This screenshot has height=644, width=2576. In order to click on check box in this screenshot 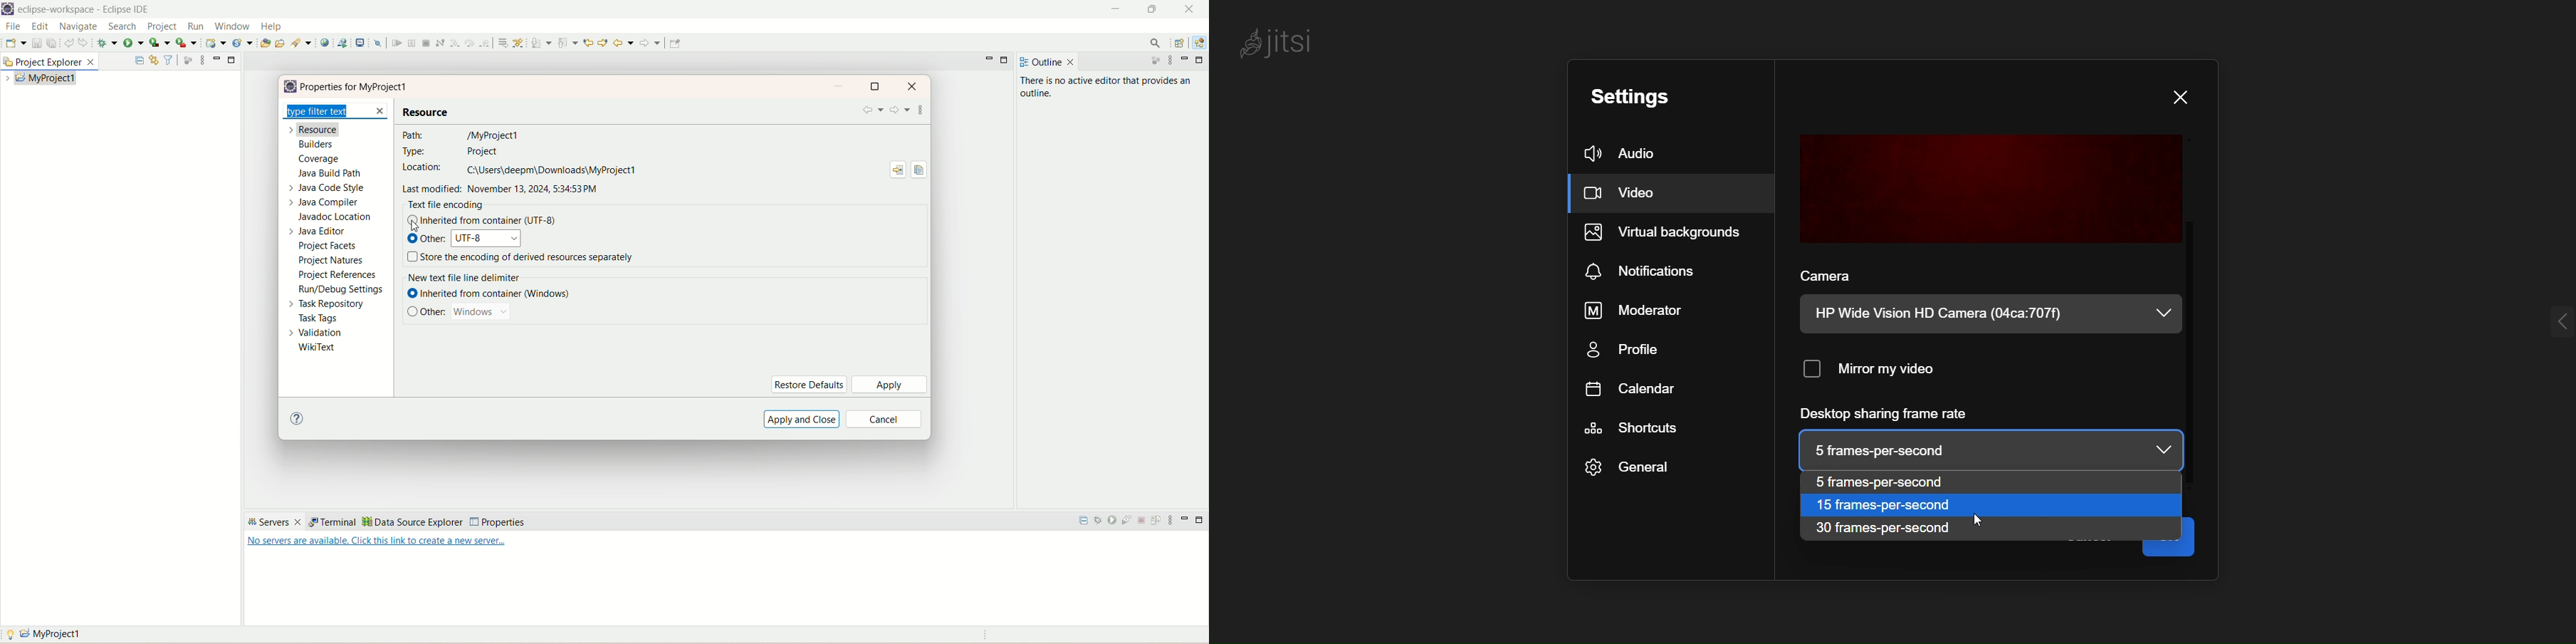, I will do `click(413, 241)`.